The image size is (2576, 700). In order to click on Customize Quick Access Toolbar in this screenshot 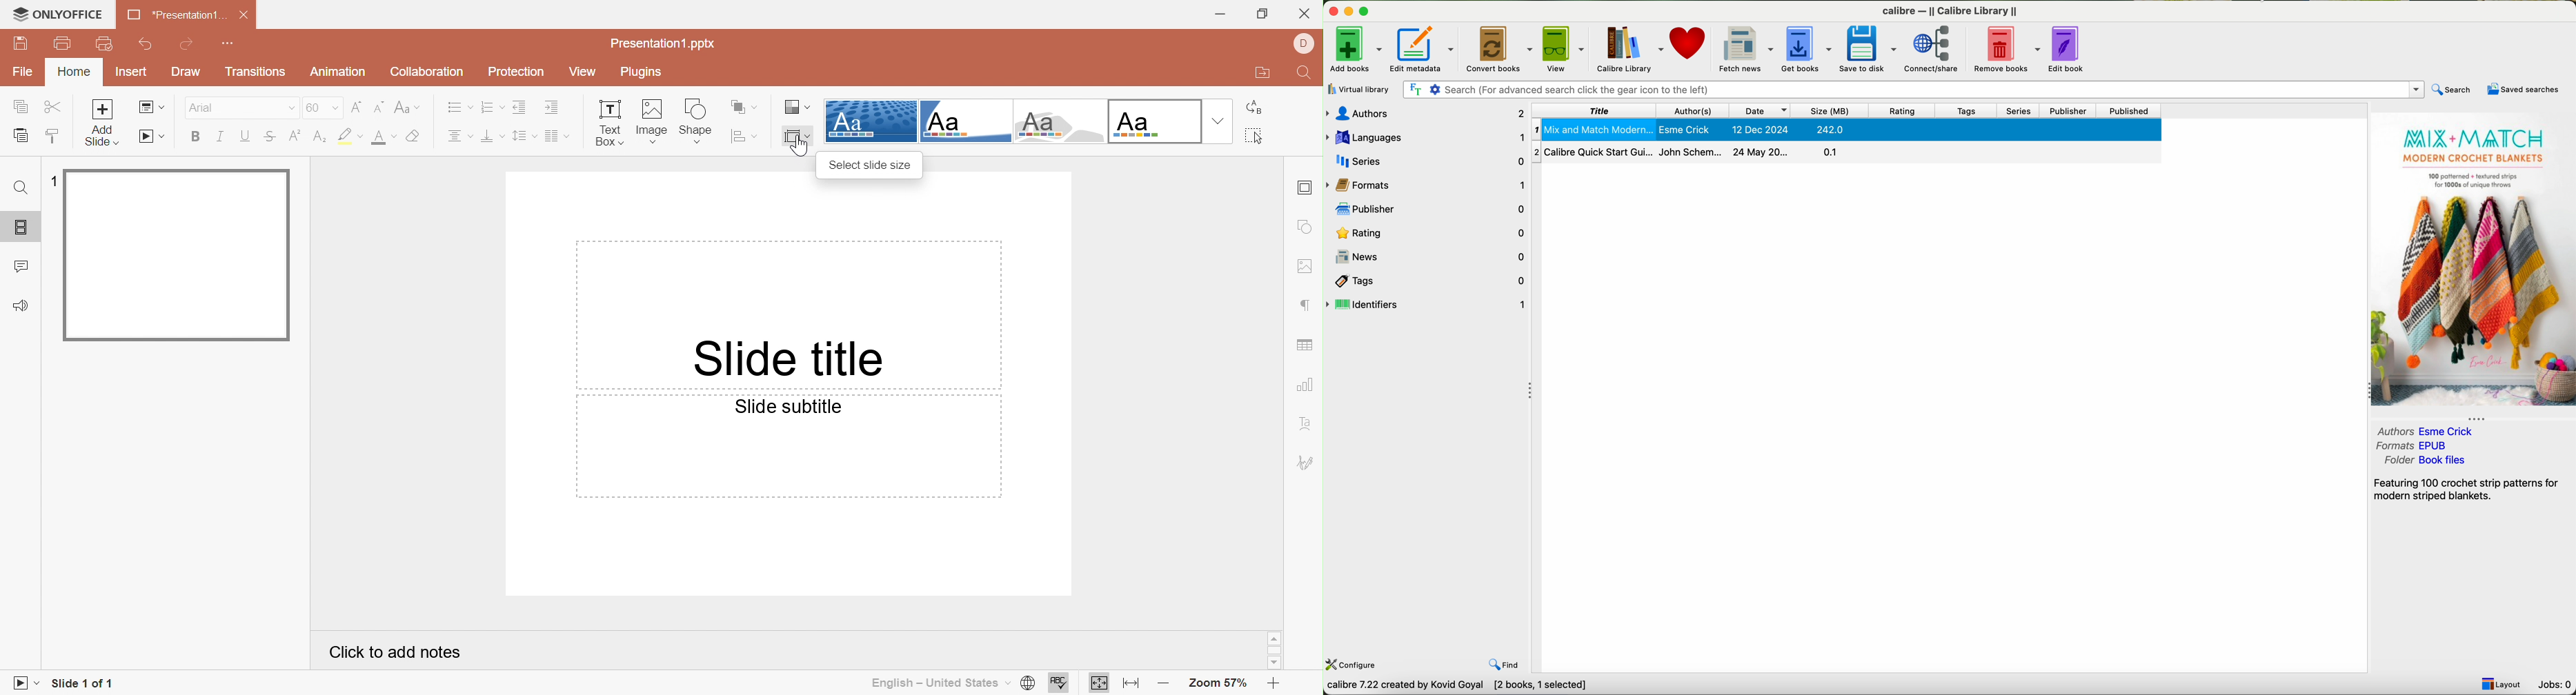, I will do `click(230, 43)`.